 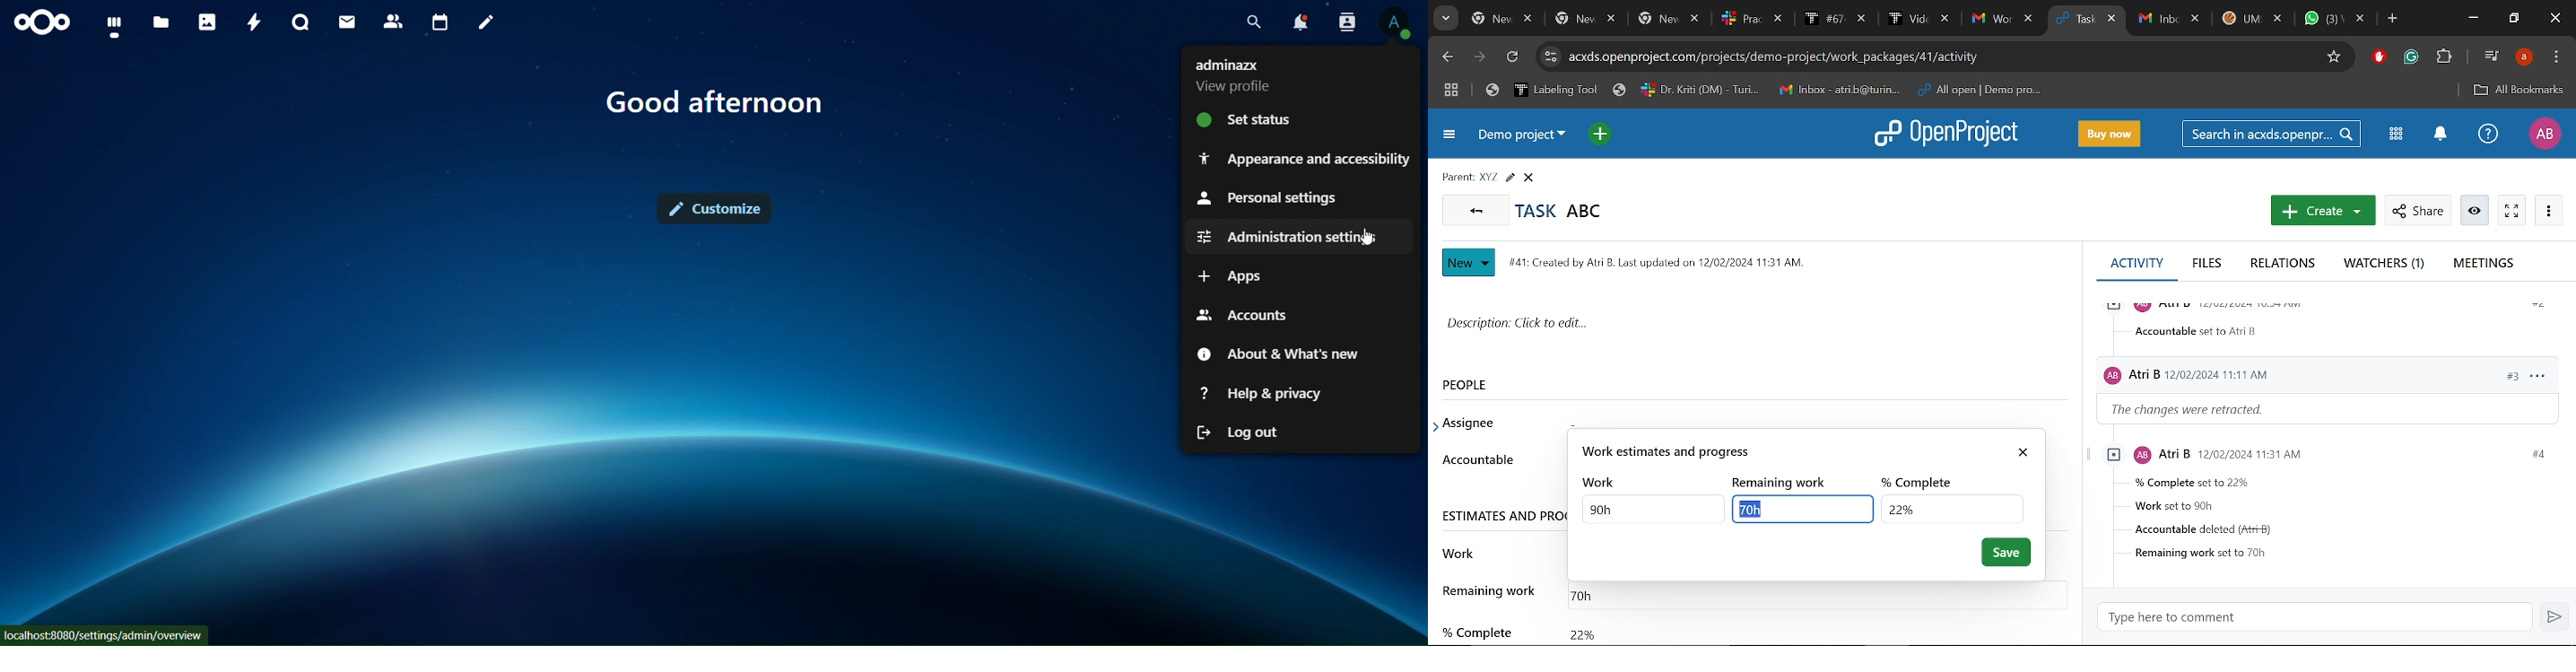 I want to click on Info, so click(x=2476, y=211).